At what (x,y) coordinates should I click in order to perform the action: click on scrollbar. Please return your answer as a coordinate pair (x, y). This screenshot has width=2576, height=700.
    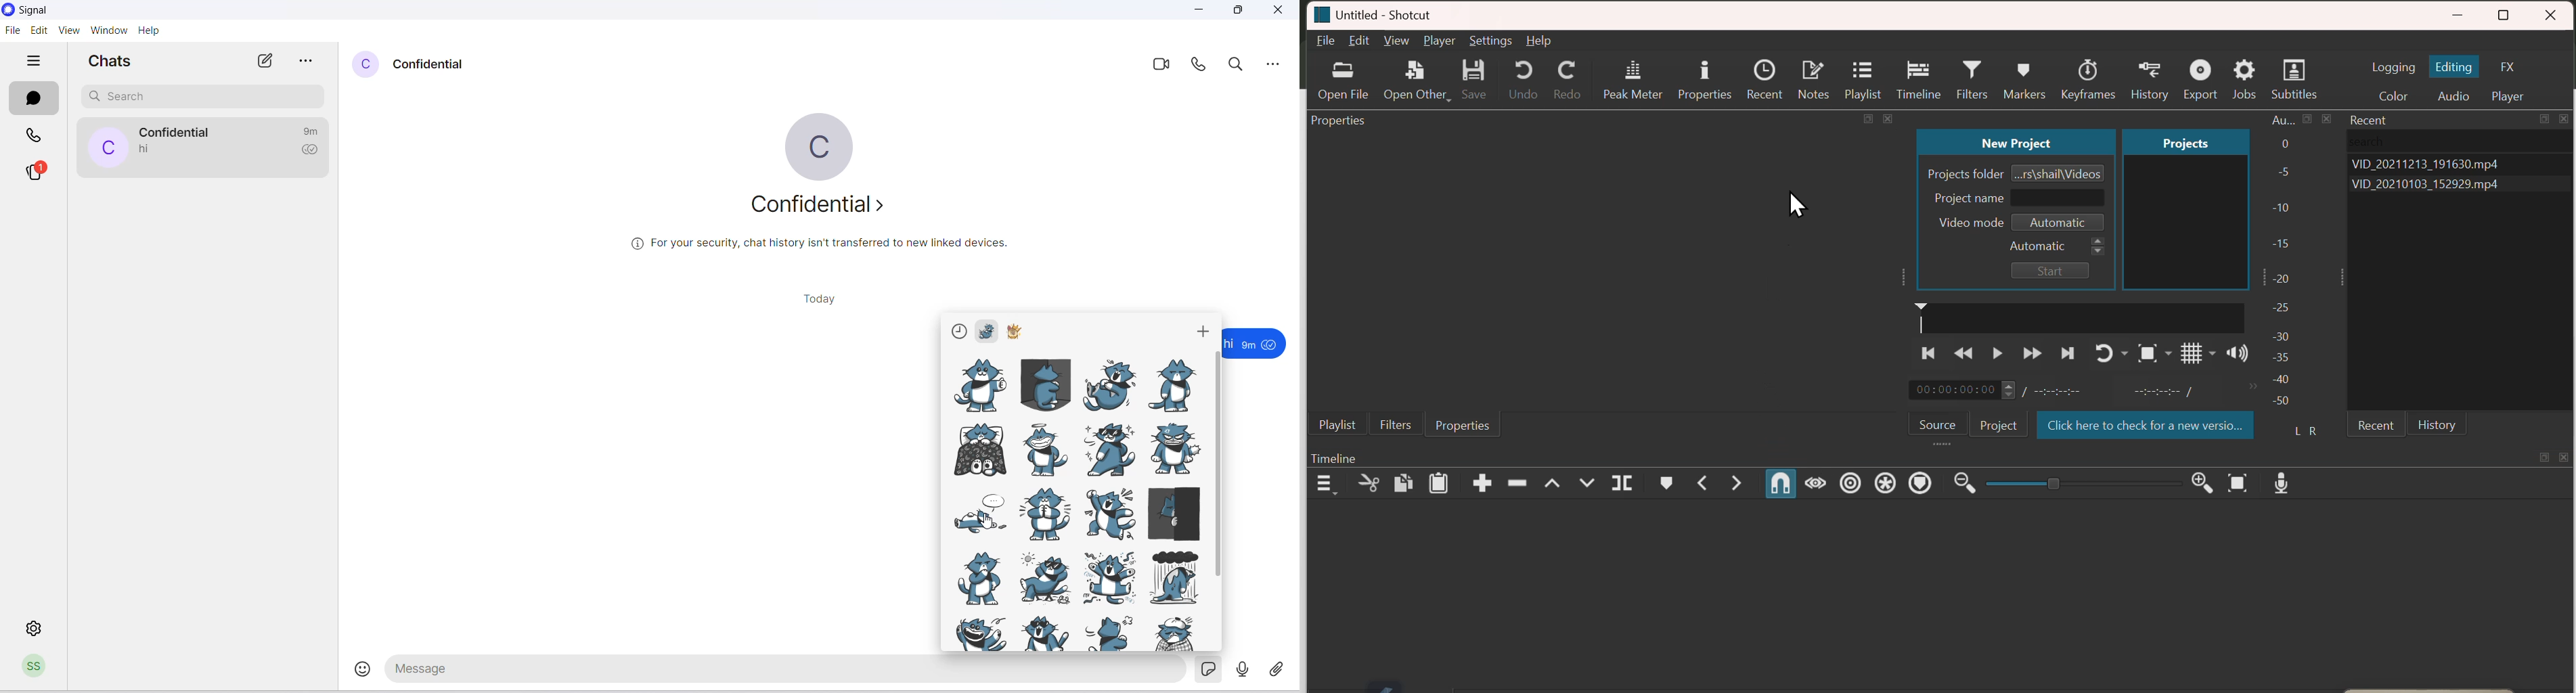
    Looking at the image, I should click on (1217, 466).